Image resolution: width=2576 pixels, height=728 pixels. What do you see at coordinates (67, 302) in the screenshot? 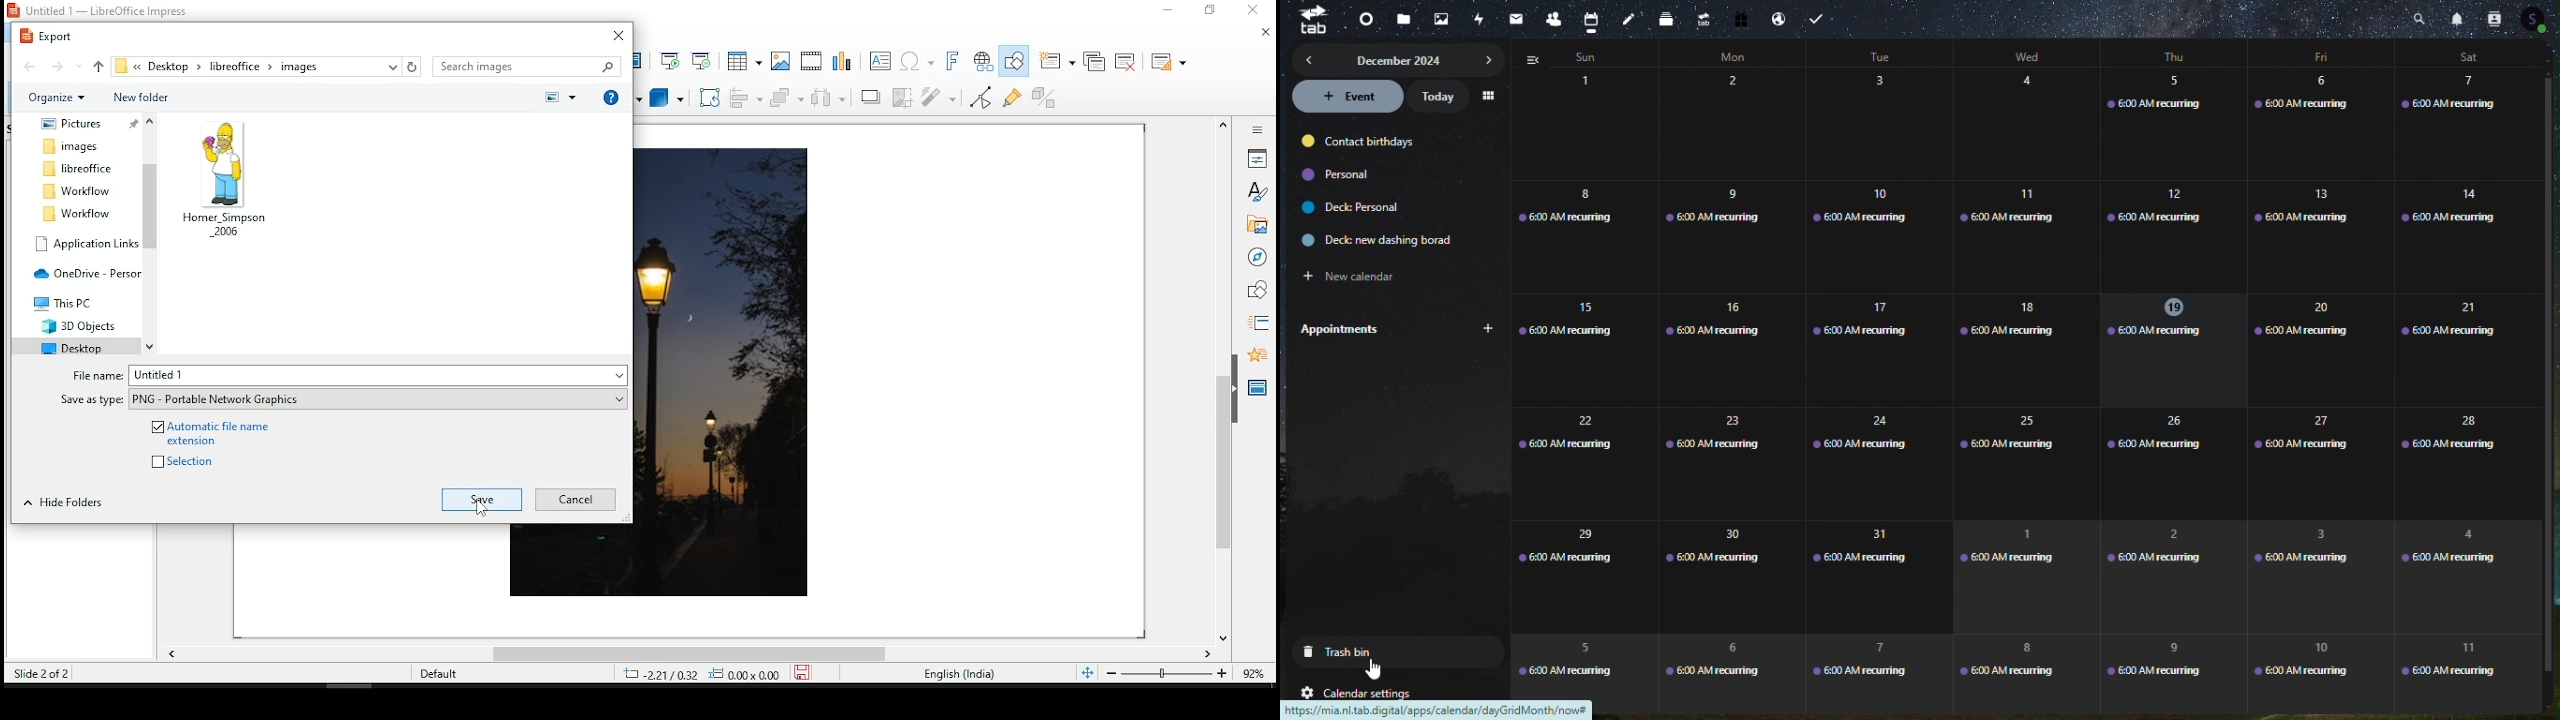
I see `folder` at bounding box center [67, 302].